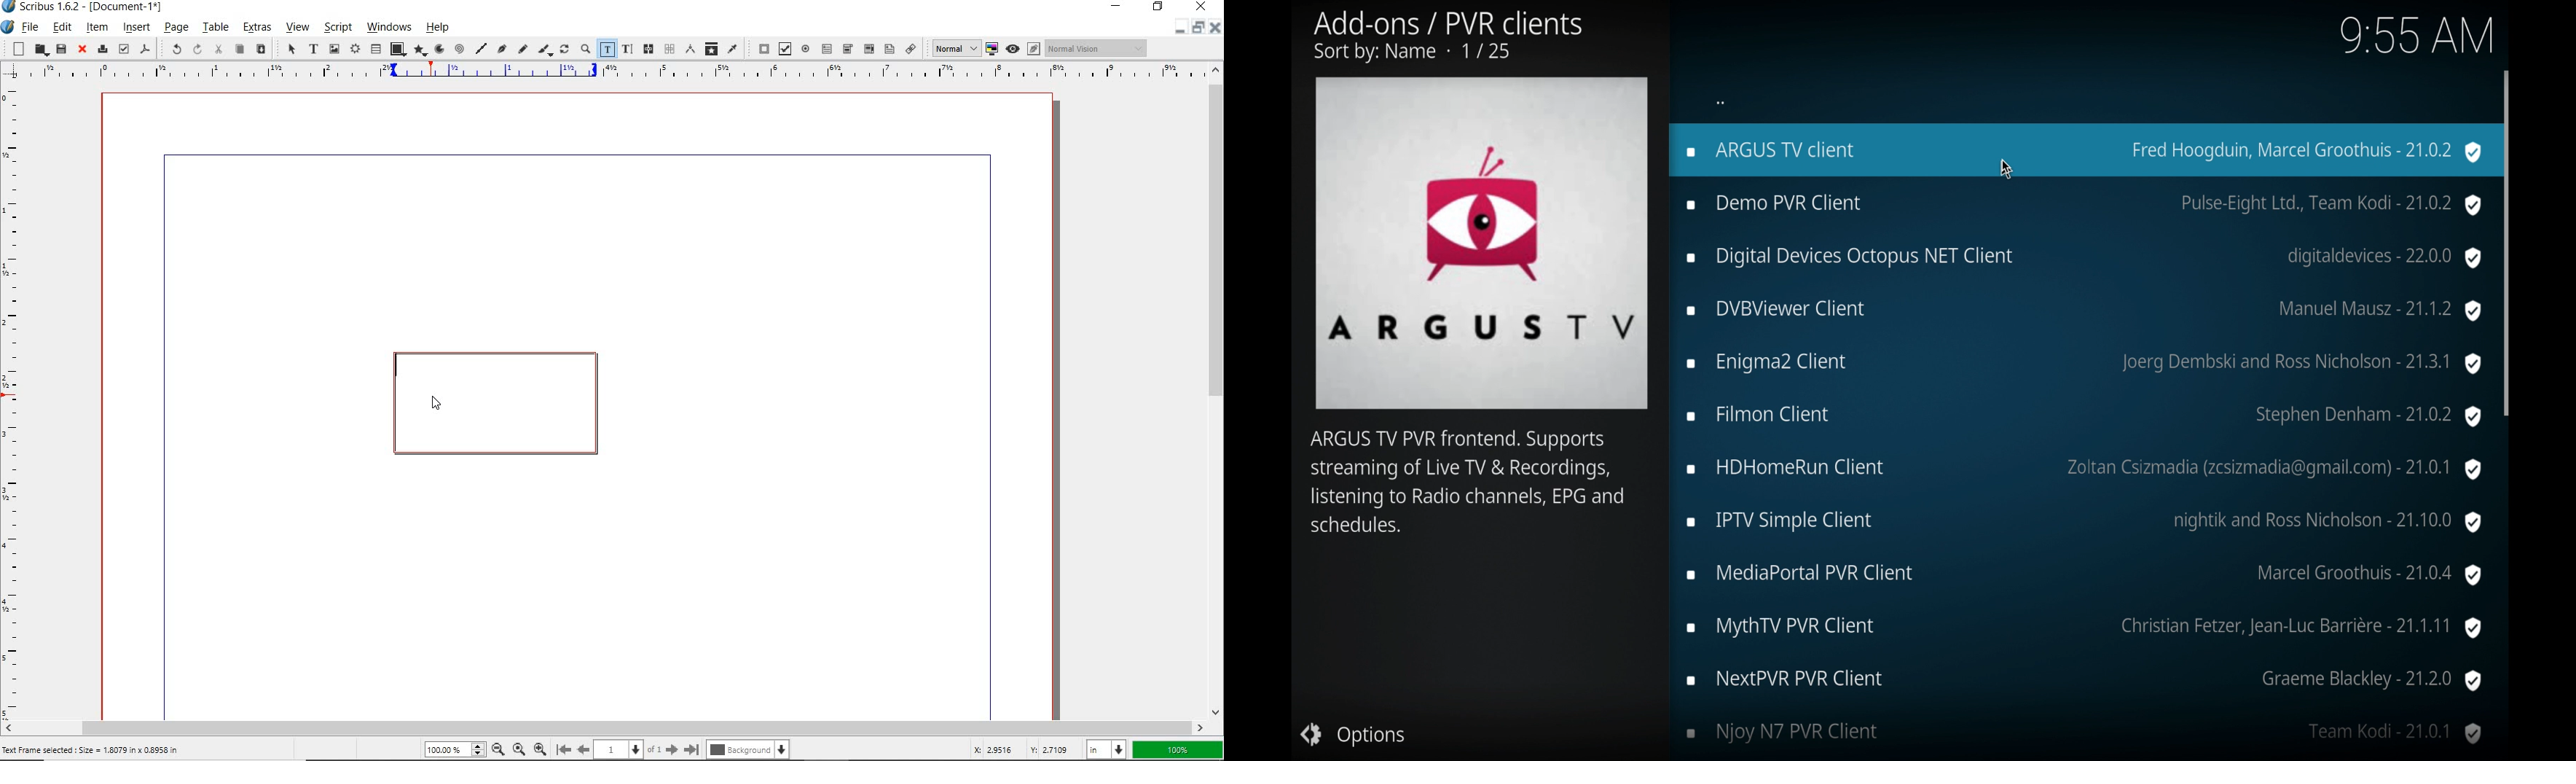 This screenshot has height=784, width=2576. I want to click on pdf check box, so click(783, 48).